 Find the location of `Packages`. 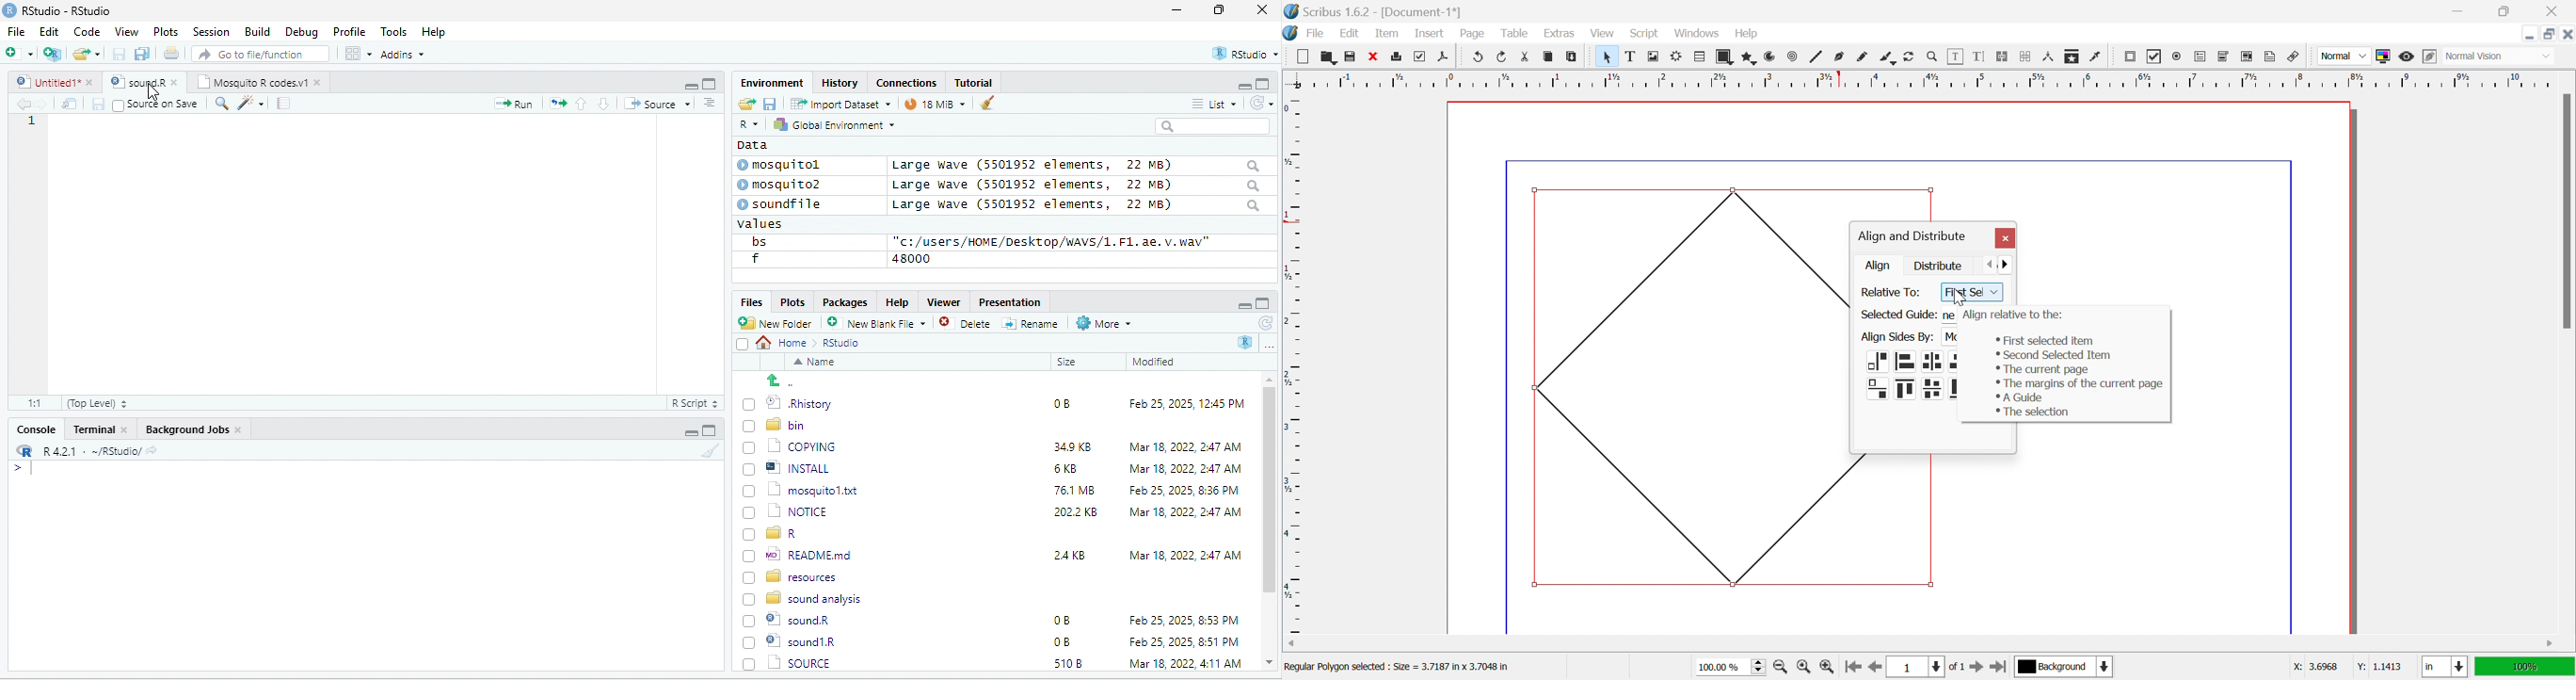

Packages is located at coordinates (848, 301).